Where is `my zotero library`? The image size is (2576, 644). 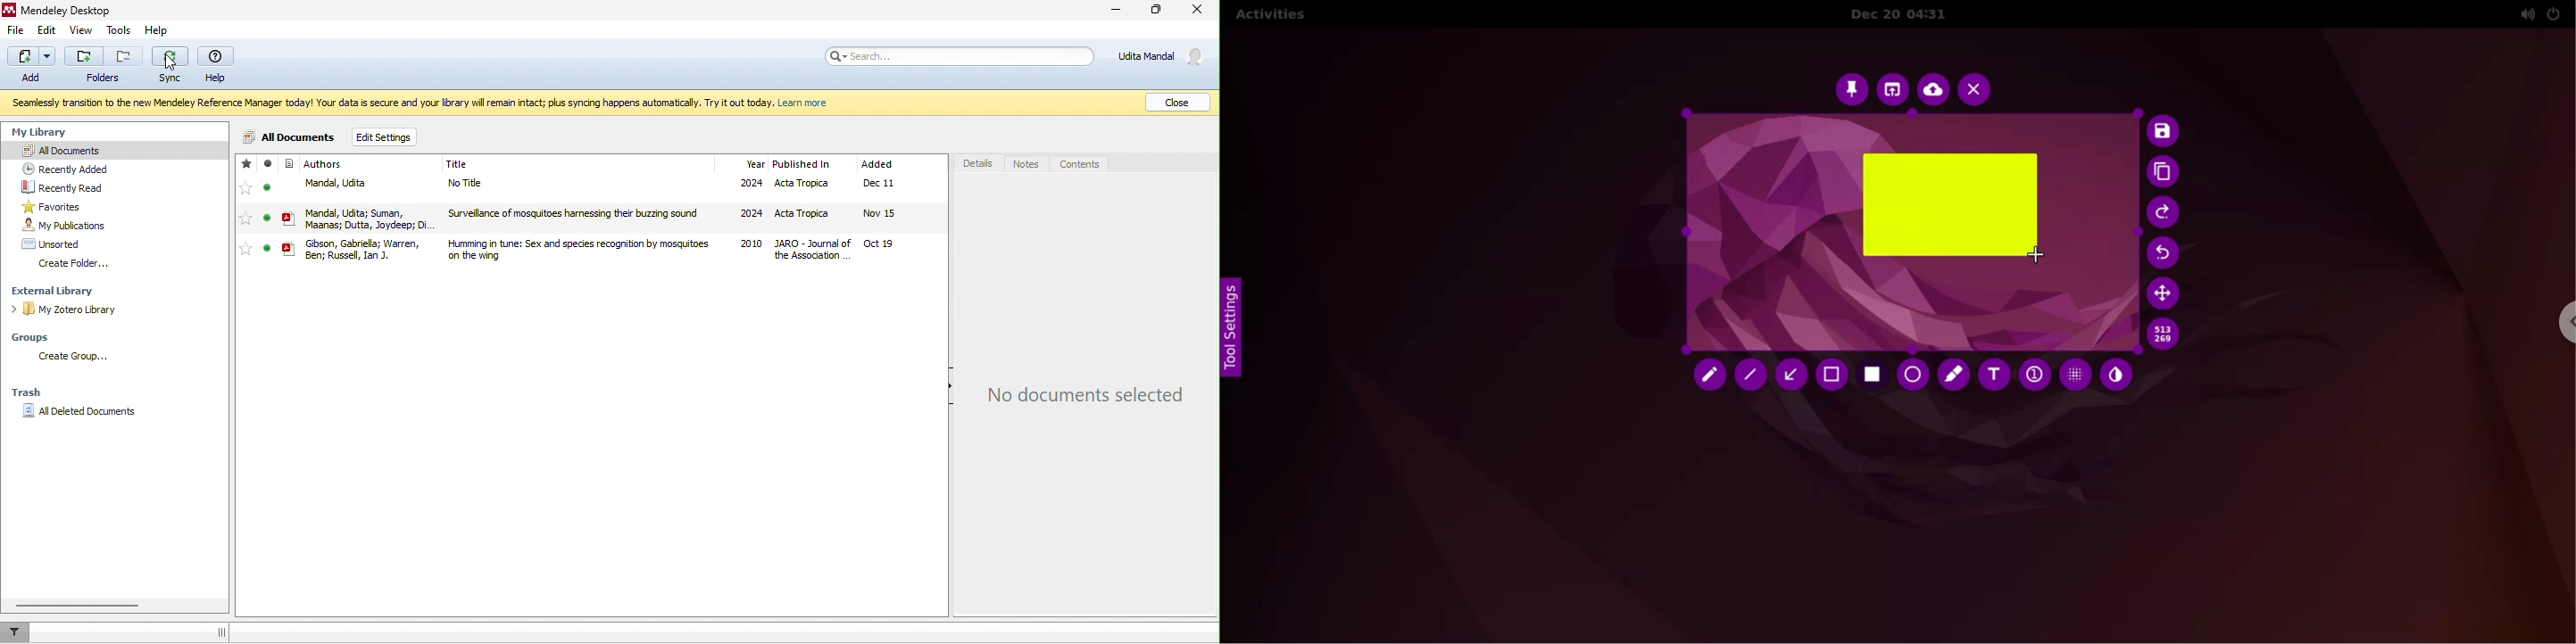
my zotero library is located at coordinates (70, 309).